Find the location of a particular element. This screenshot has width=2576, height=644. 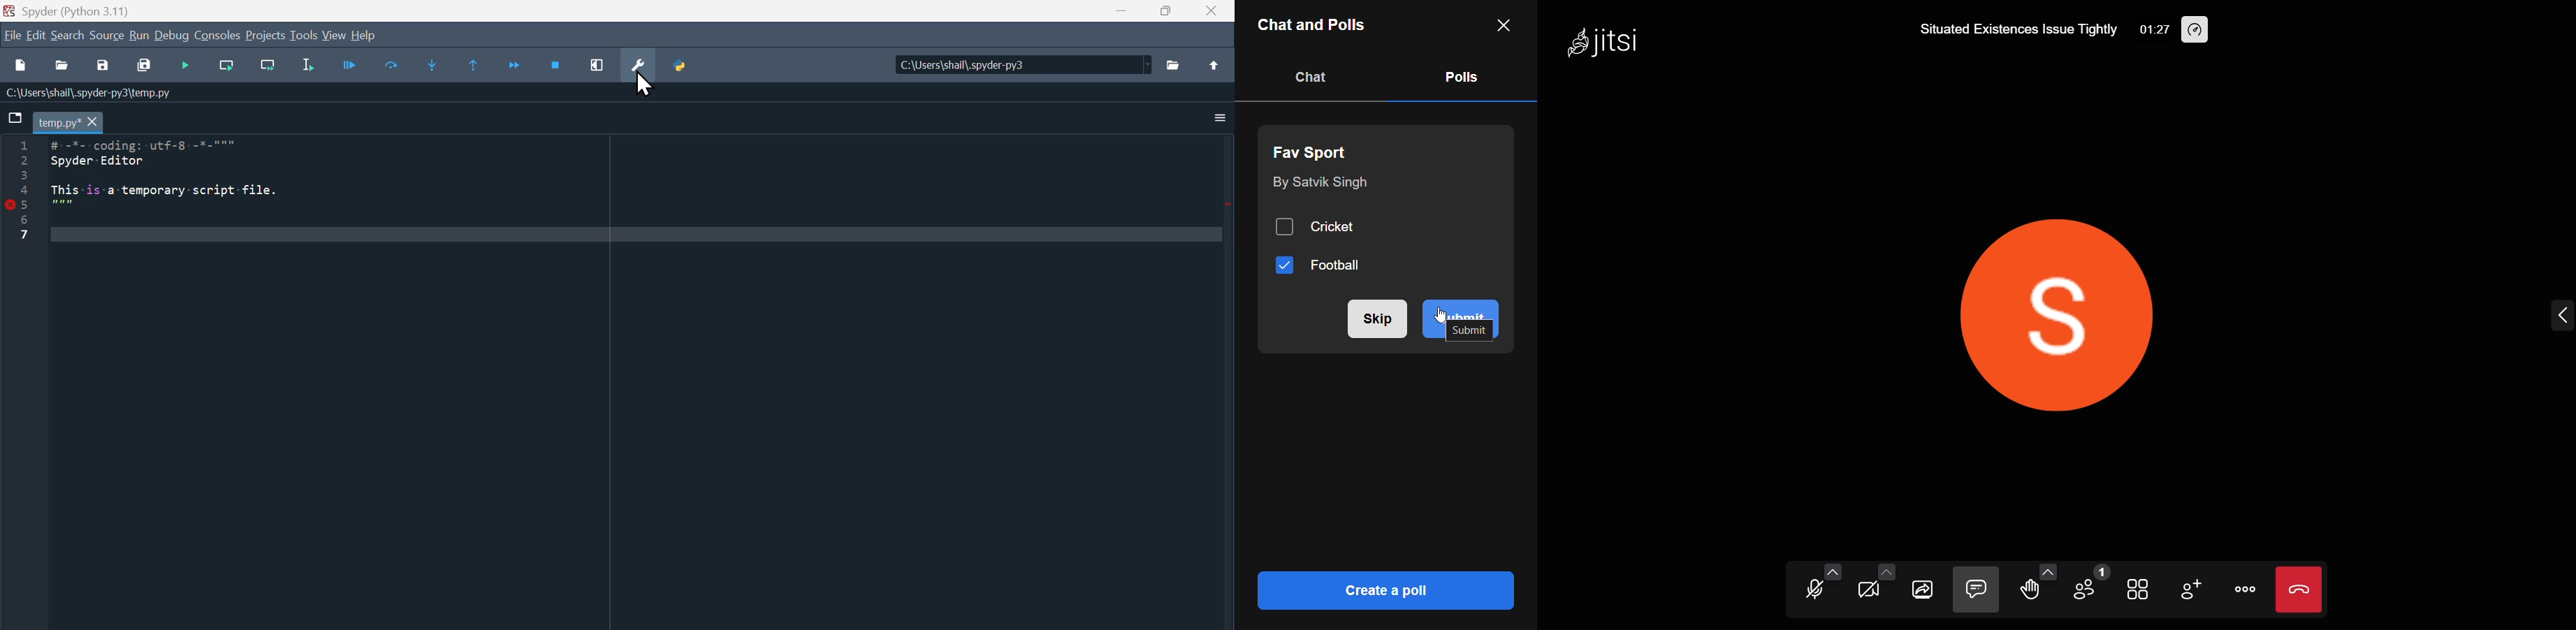

fav sport is located at coordinates (1317, 150).